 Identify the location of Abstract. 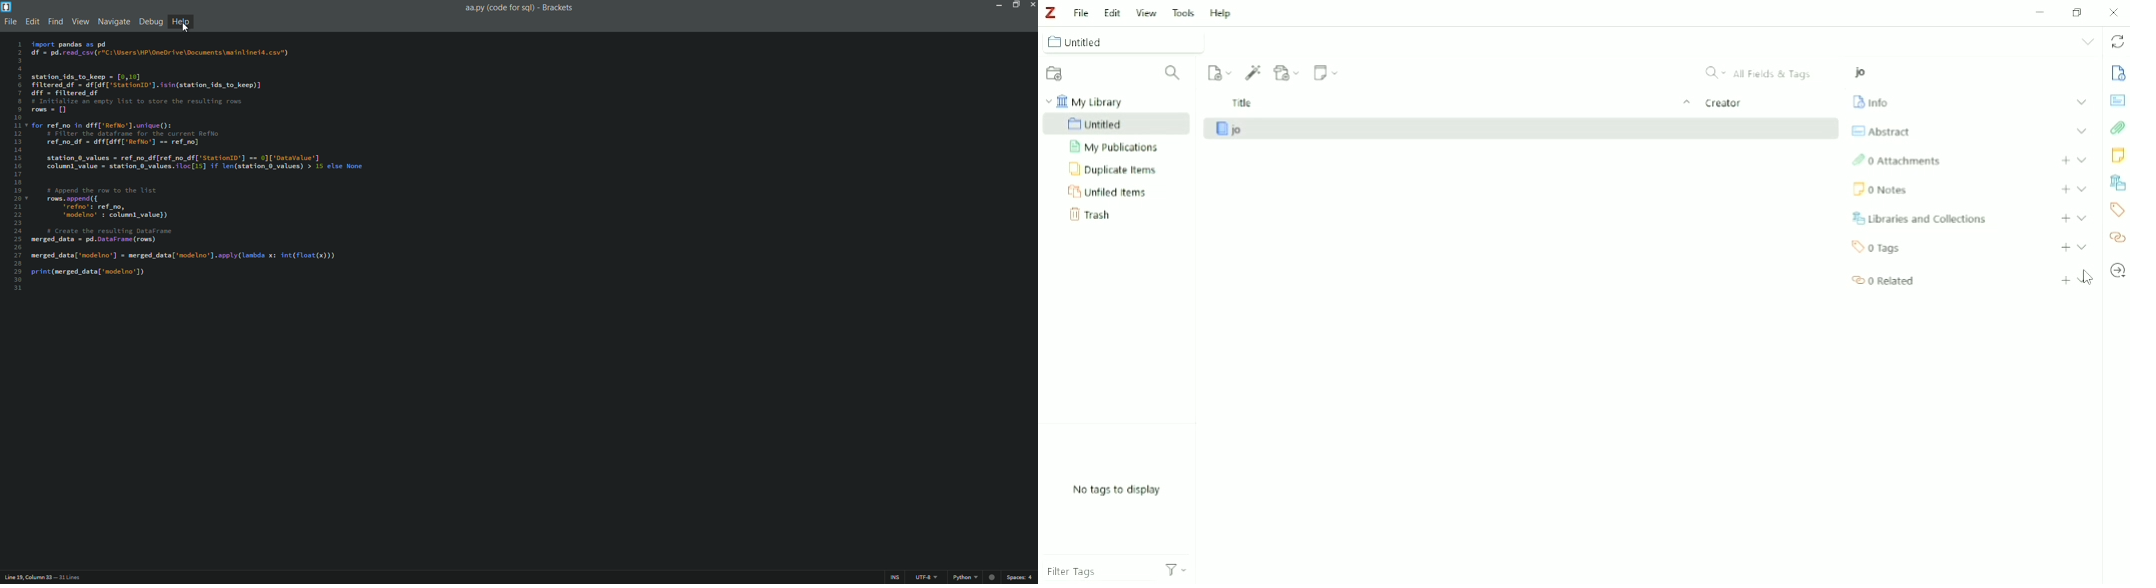
(1881, 131).